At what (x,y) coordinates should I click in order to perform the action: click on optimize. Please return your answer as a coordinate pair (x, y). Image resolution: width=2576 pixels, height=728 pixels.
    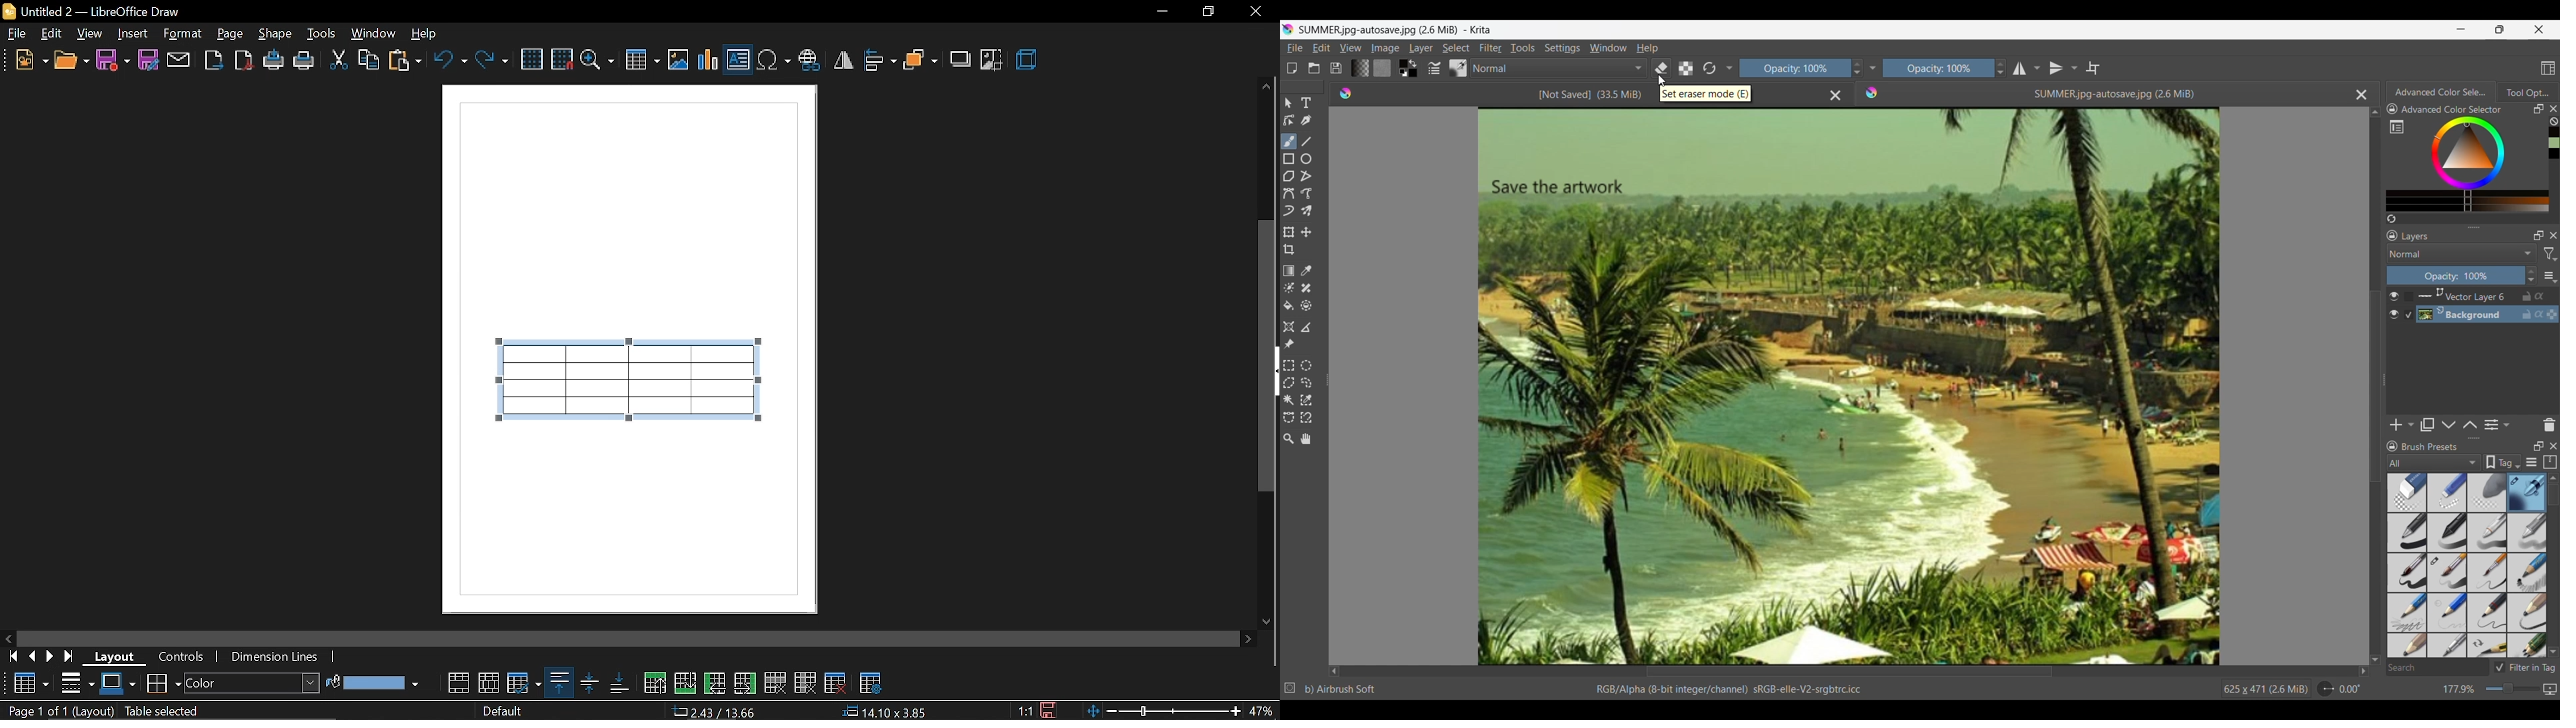
    Looking at the image, I should click on (524, 683).